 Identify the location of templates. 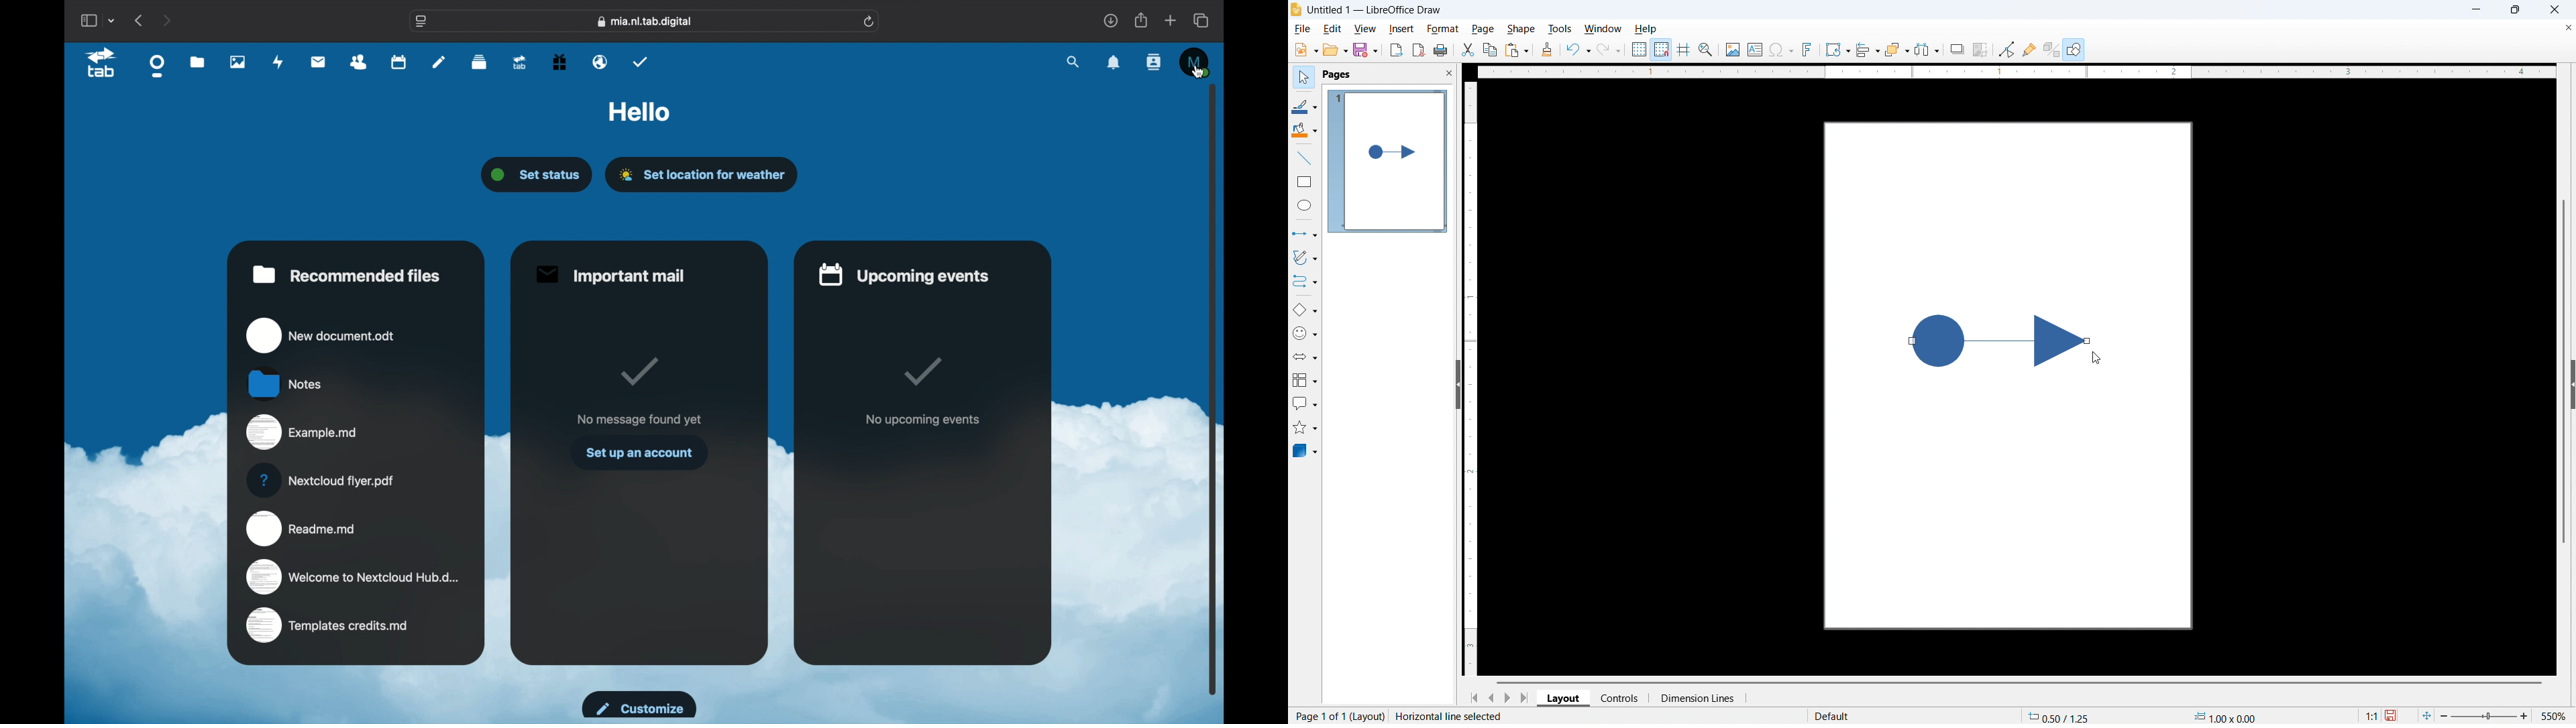
(327, 624).